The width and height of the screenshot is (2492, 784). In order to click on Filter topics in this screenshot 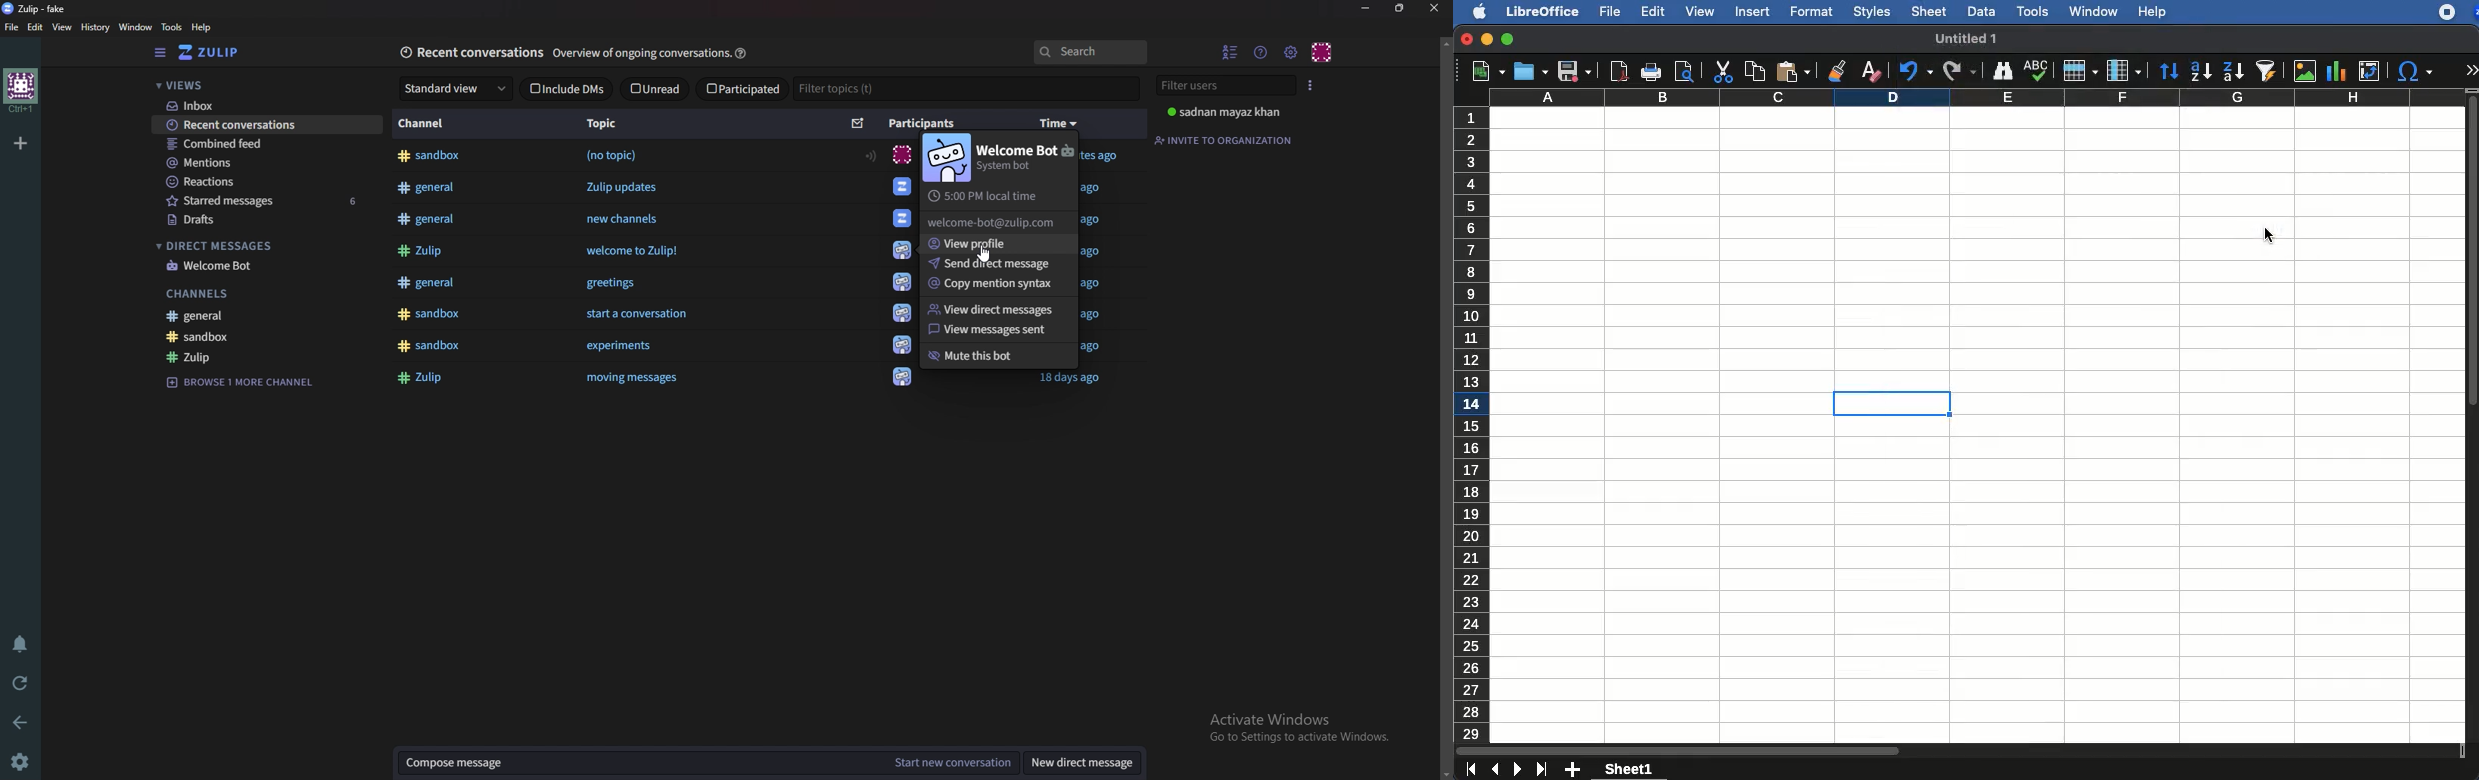, I will do `click(850, 89)`.